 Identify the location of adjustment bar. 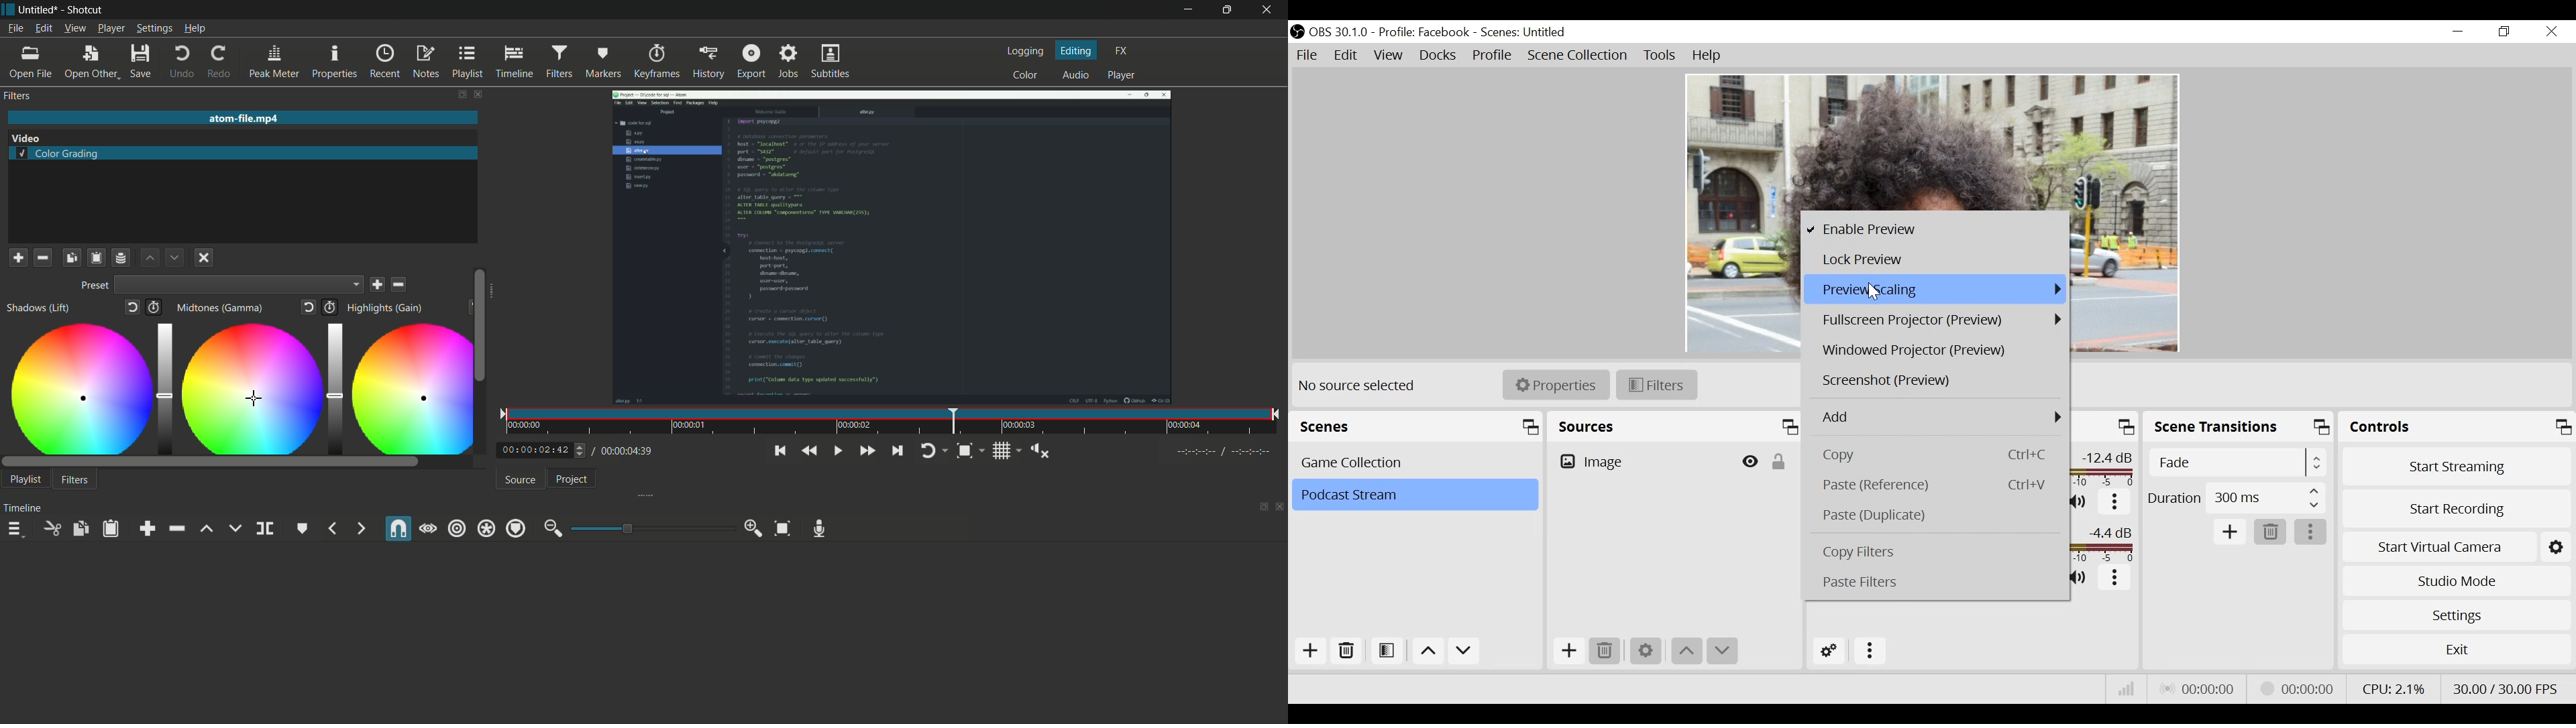
(332, 385).